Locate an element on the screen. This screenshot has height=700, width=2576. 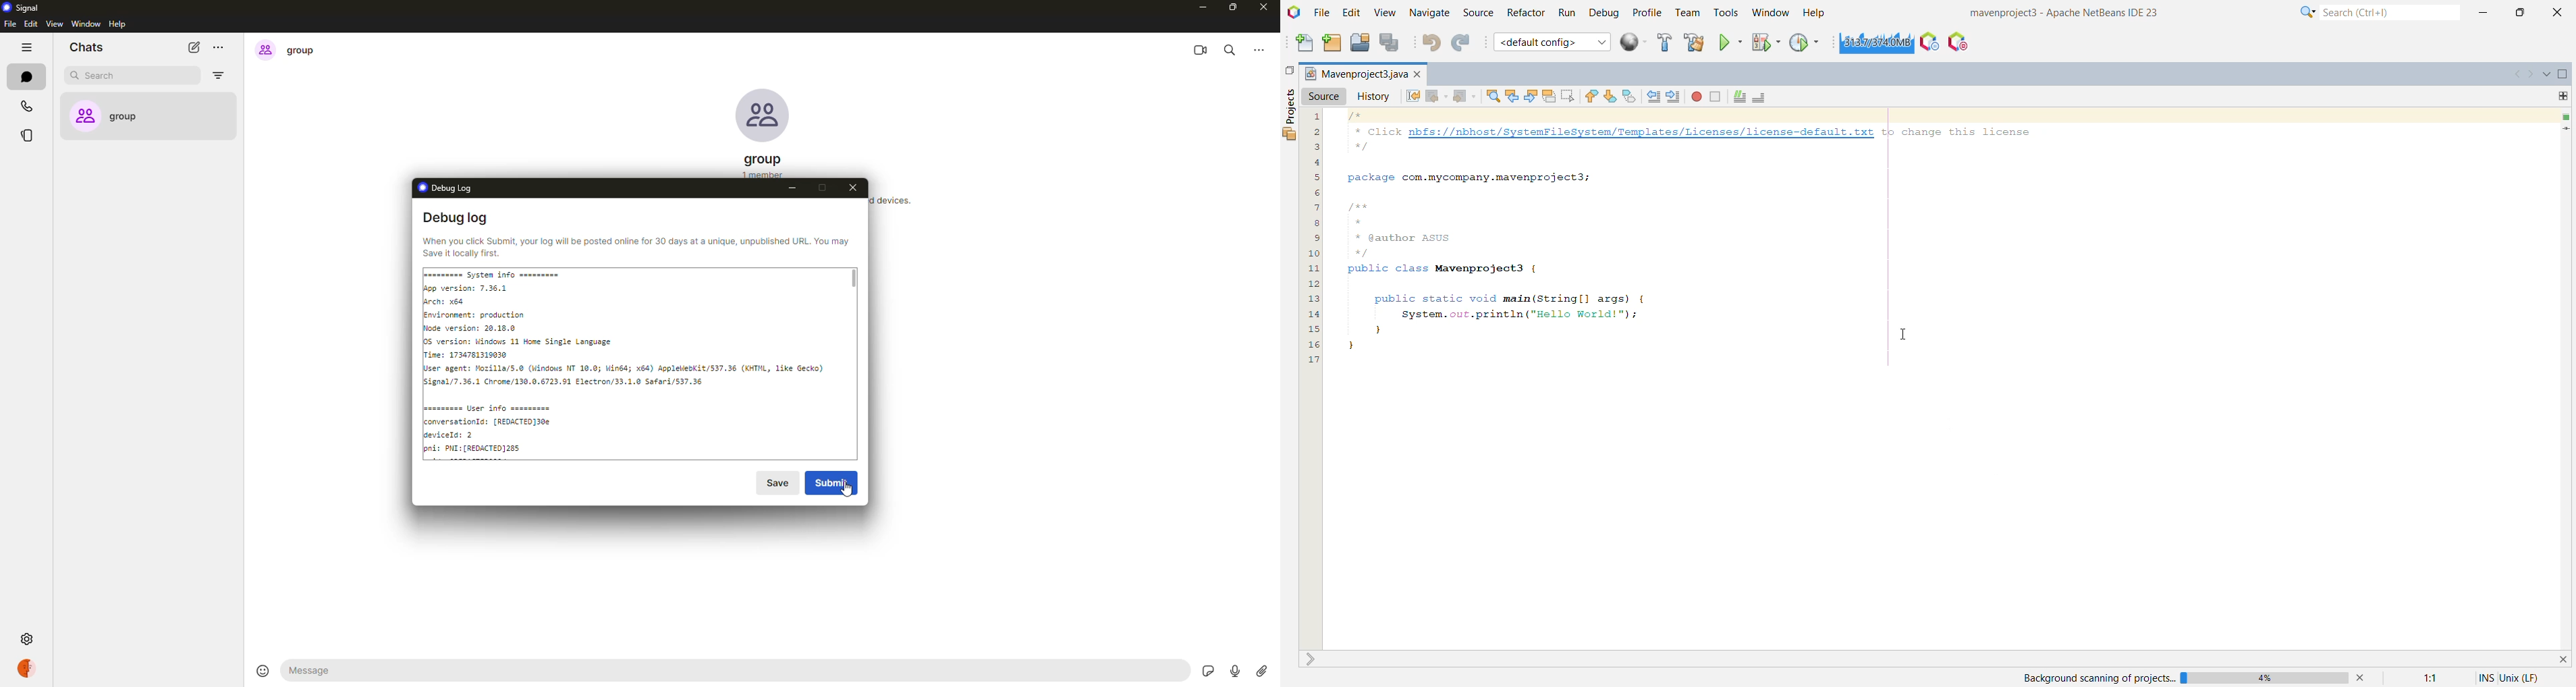
more is located at coordinates (1262, 48).